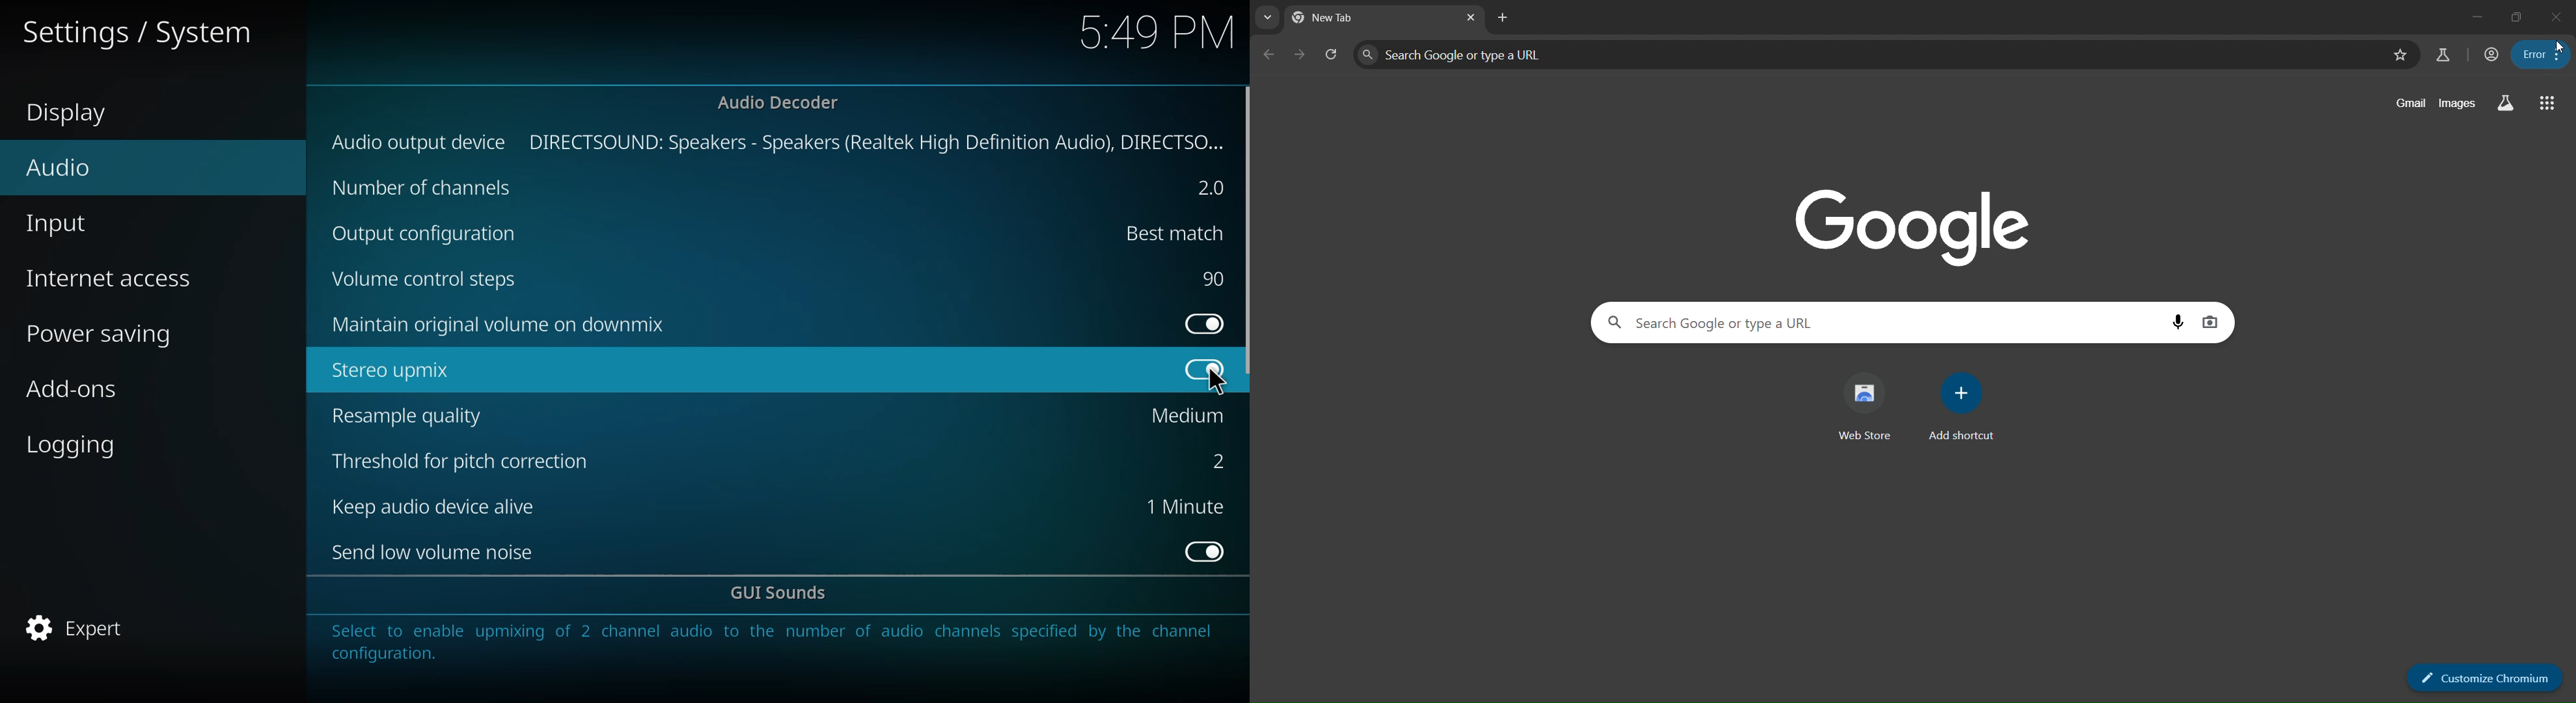 This screenshot has width=2576, height=728. What do you see at coordinates (1959, 406) in the screenshot?
I see `add shortcut` at bounding box center [1959, 406].